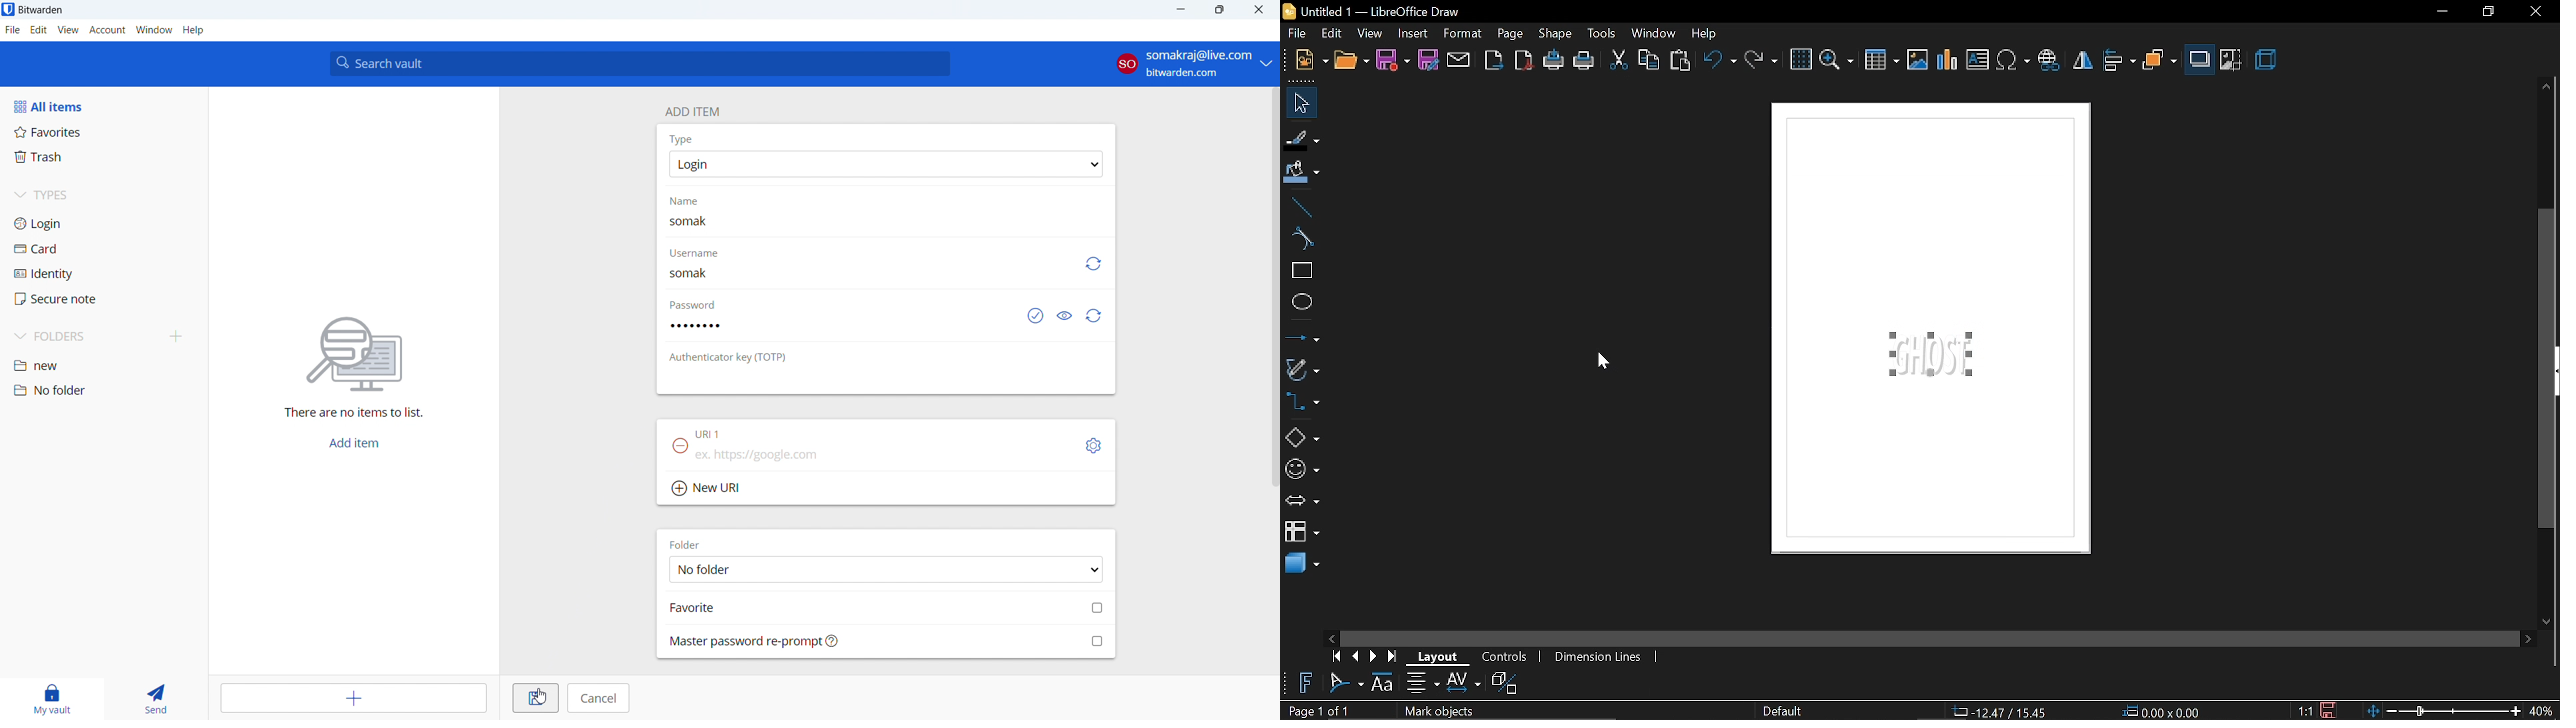 Image resolution: width=2576 pixels, height=728 pixels. I want to click on toggle options, so click(1094, 446).